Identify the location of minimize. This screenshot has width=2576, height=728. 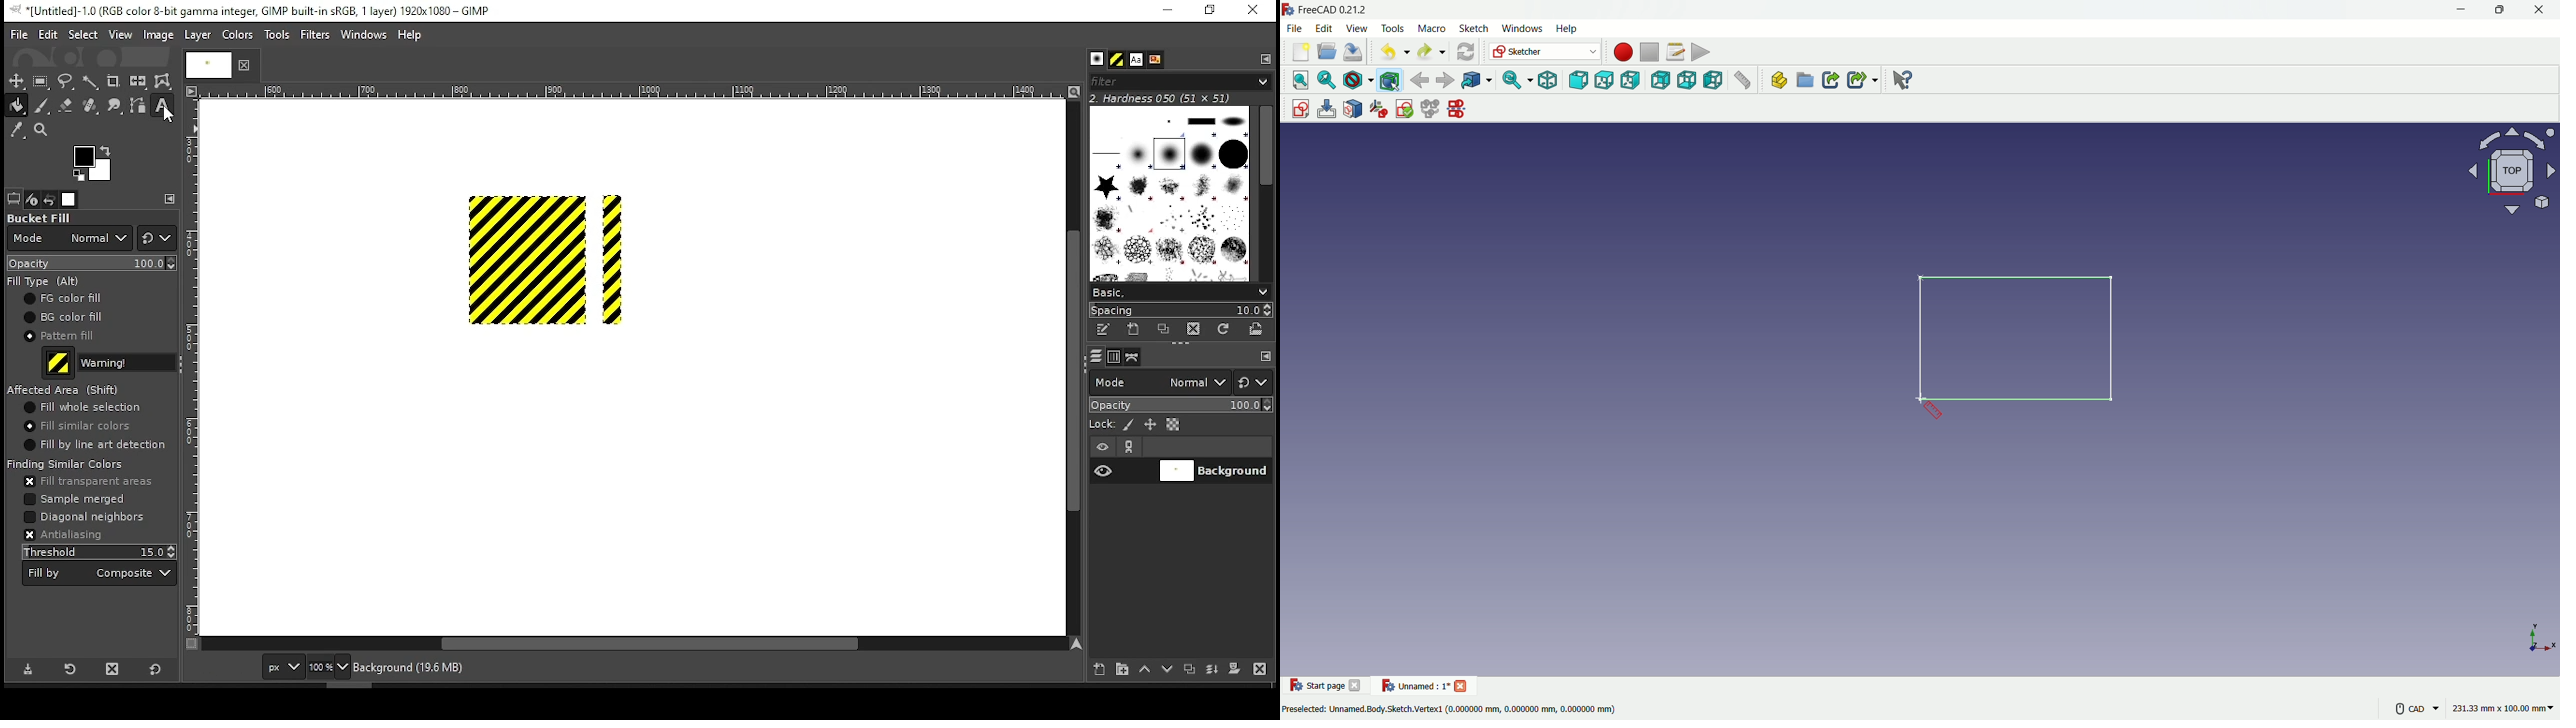
(2459, 10).